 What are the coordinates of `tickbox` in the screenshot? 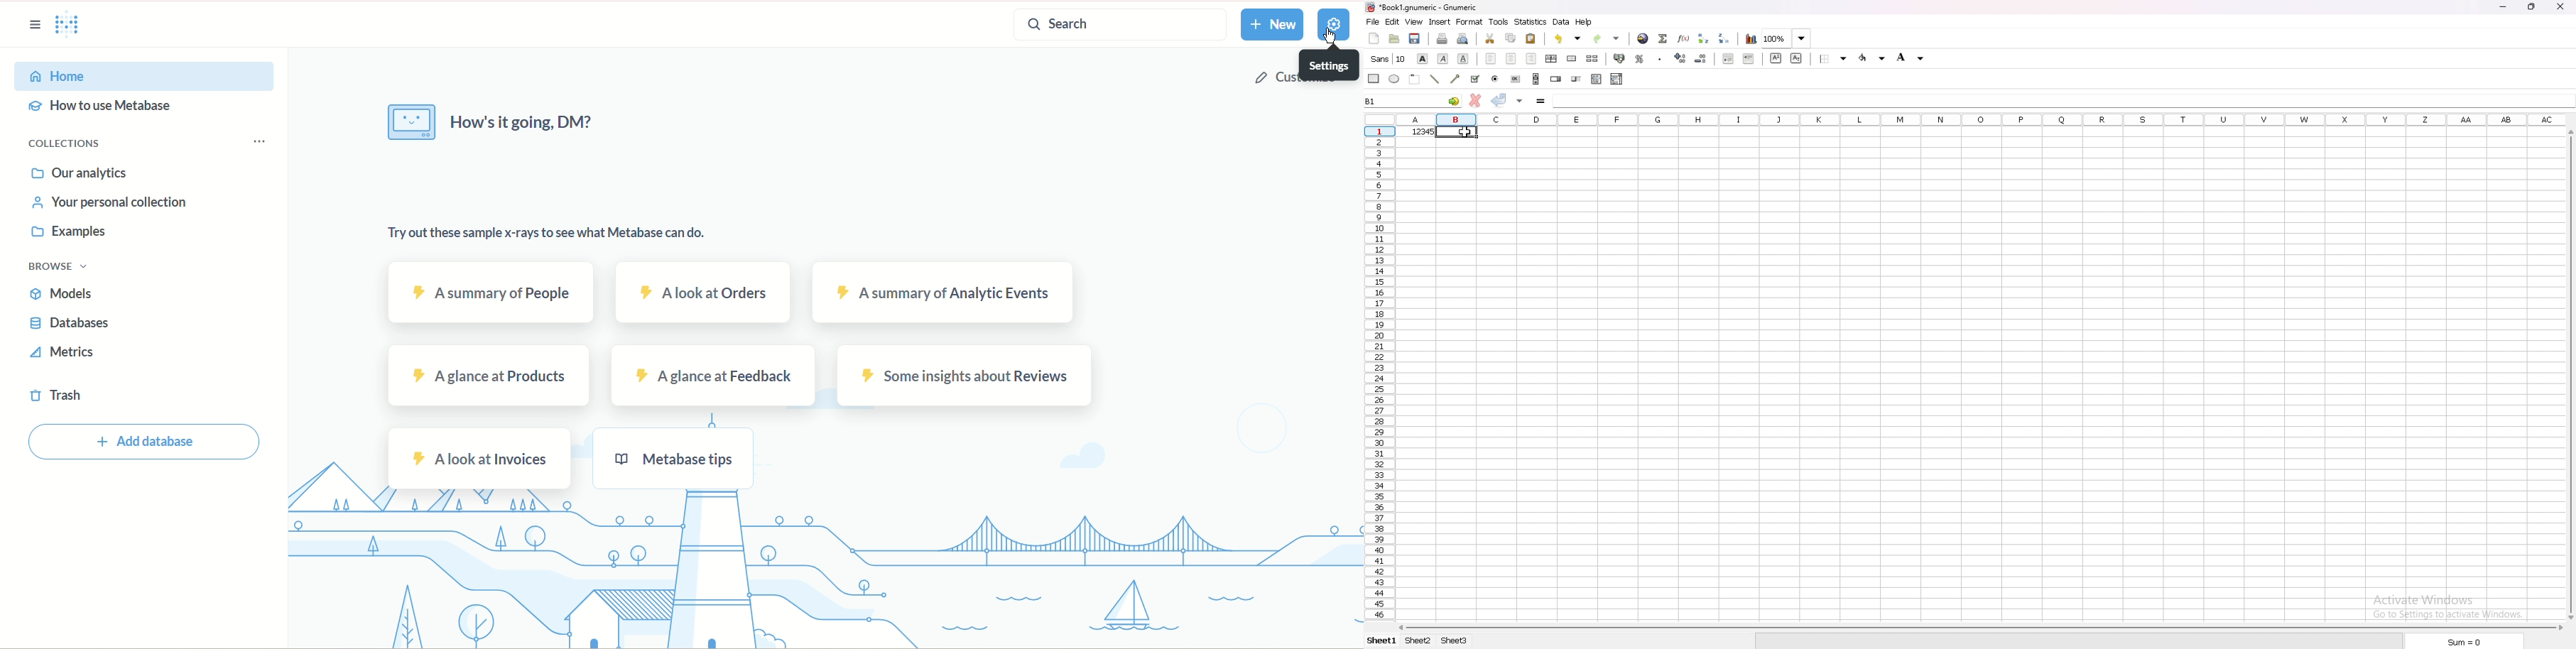 It's located at (1475, 80).